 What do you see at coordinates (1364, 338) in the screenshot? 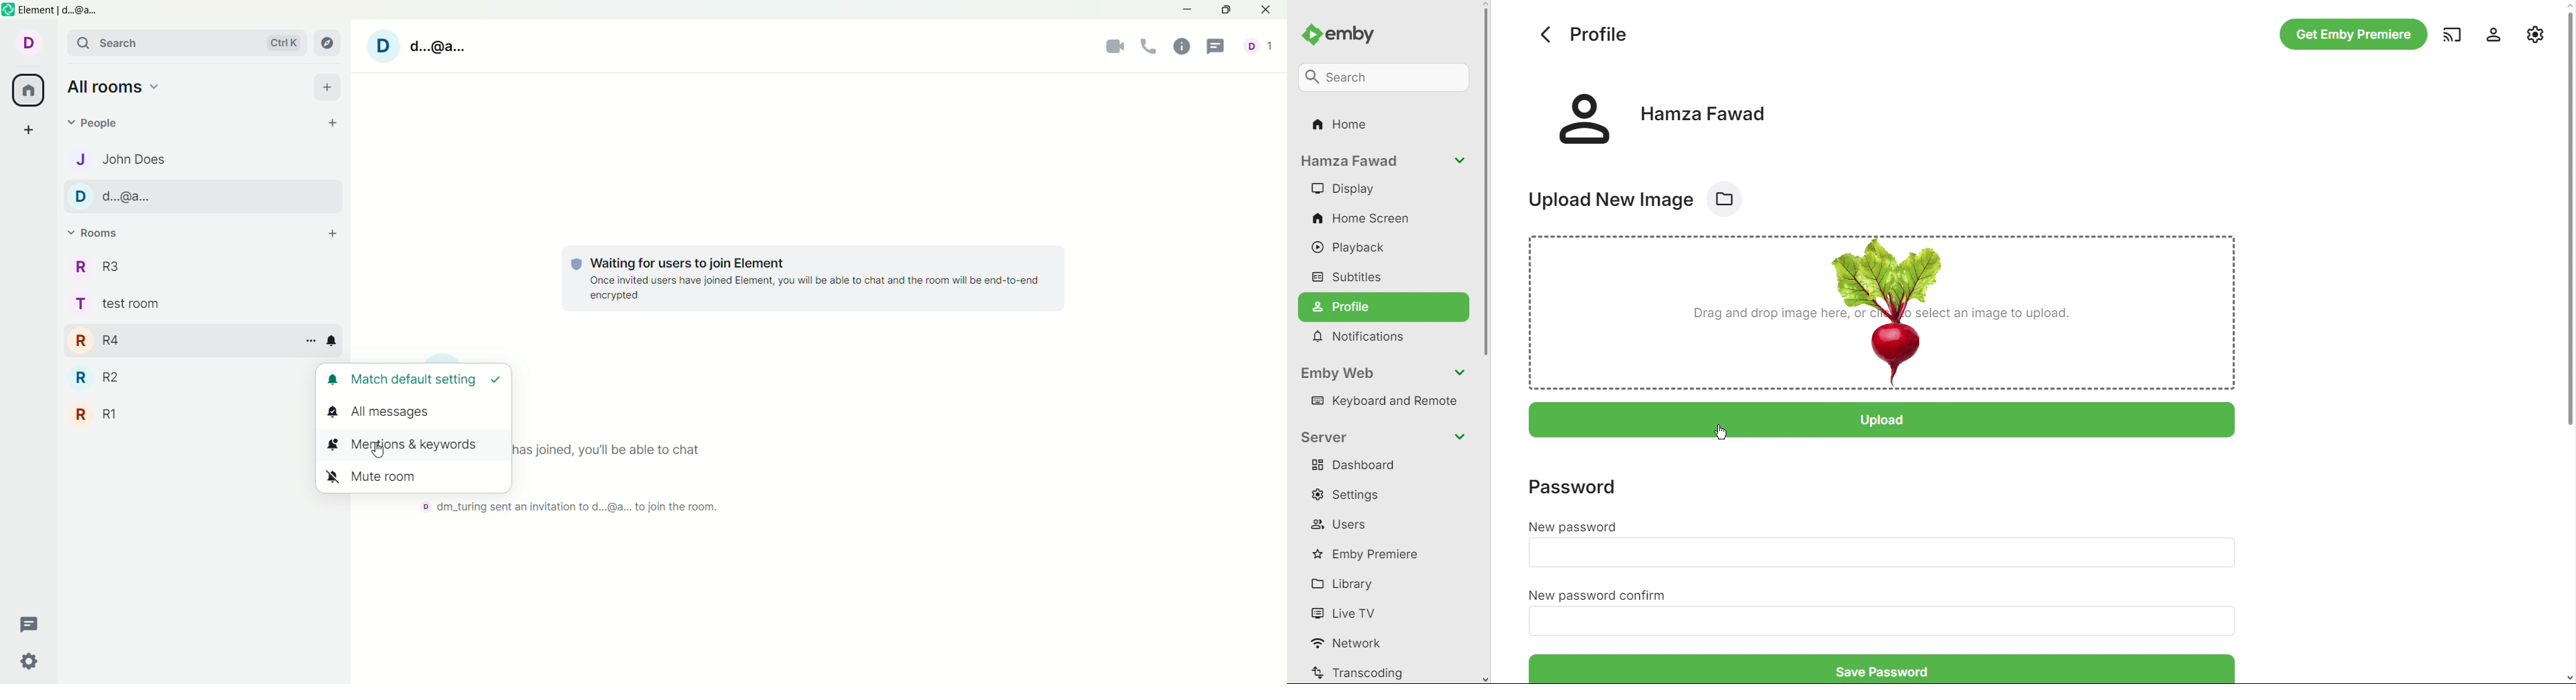
I see `Notifications` at bounding box center [1364, 338].